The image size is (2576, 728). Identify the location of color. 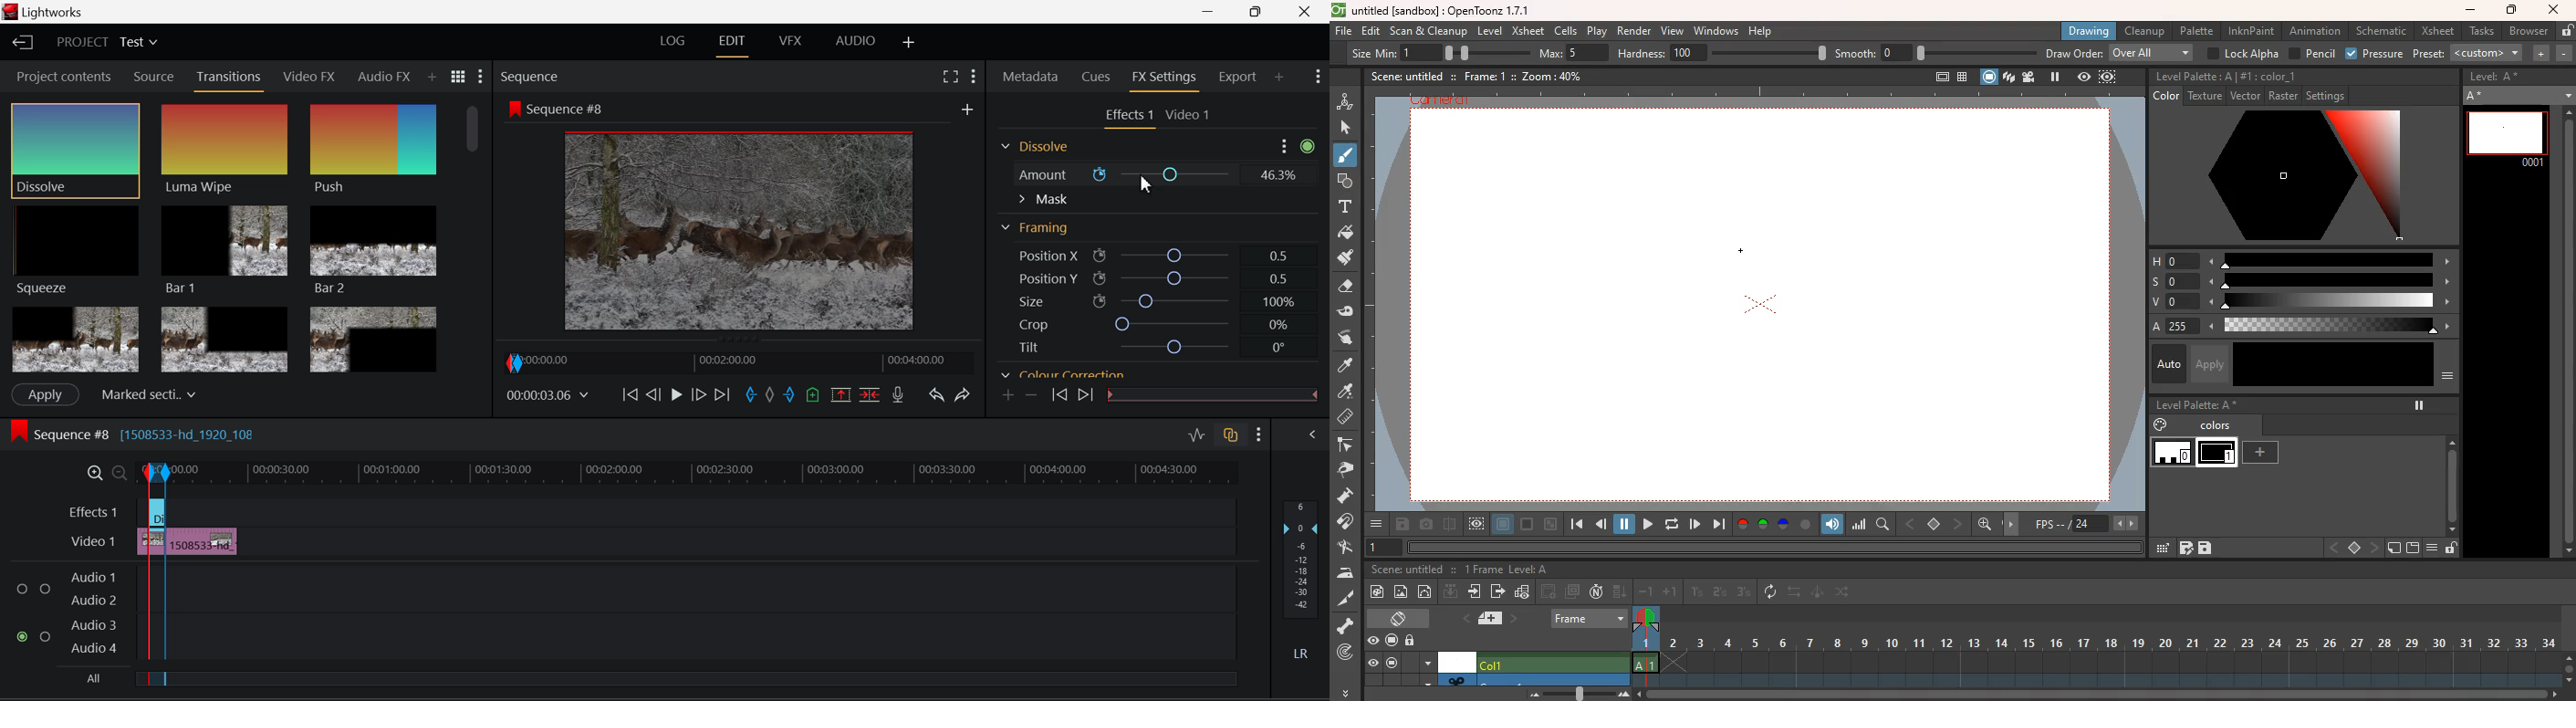
(2333, 364).